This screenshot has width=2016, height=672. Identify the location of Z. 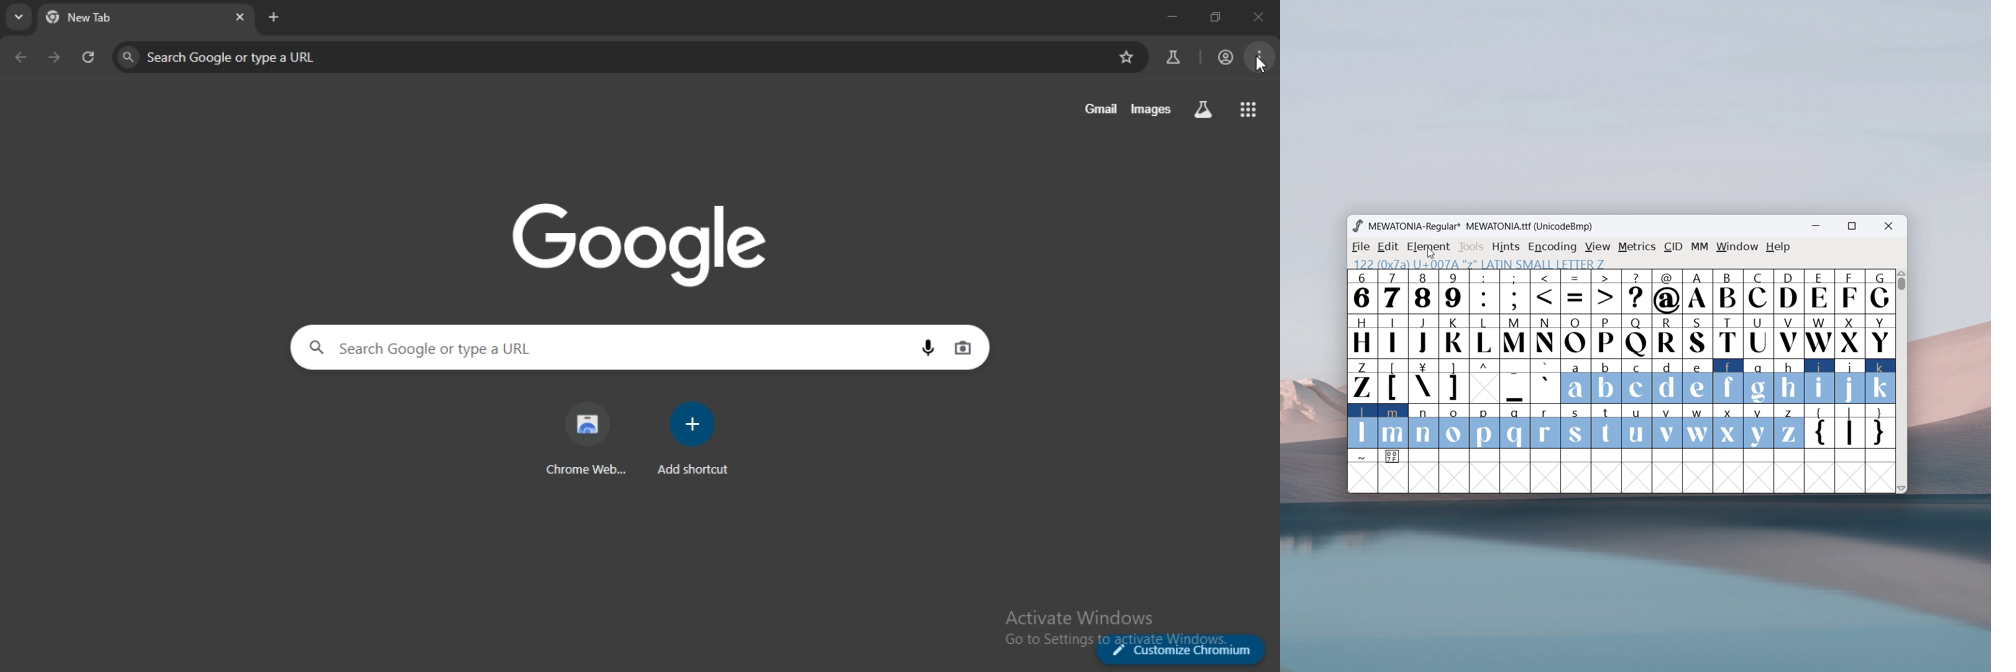
(1362, 380).